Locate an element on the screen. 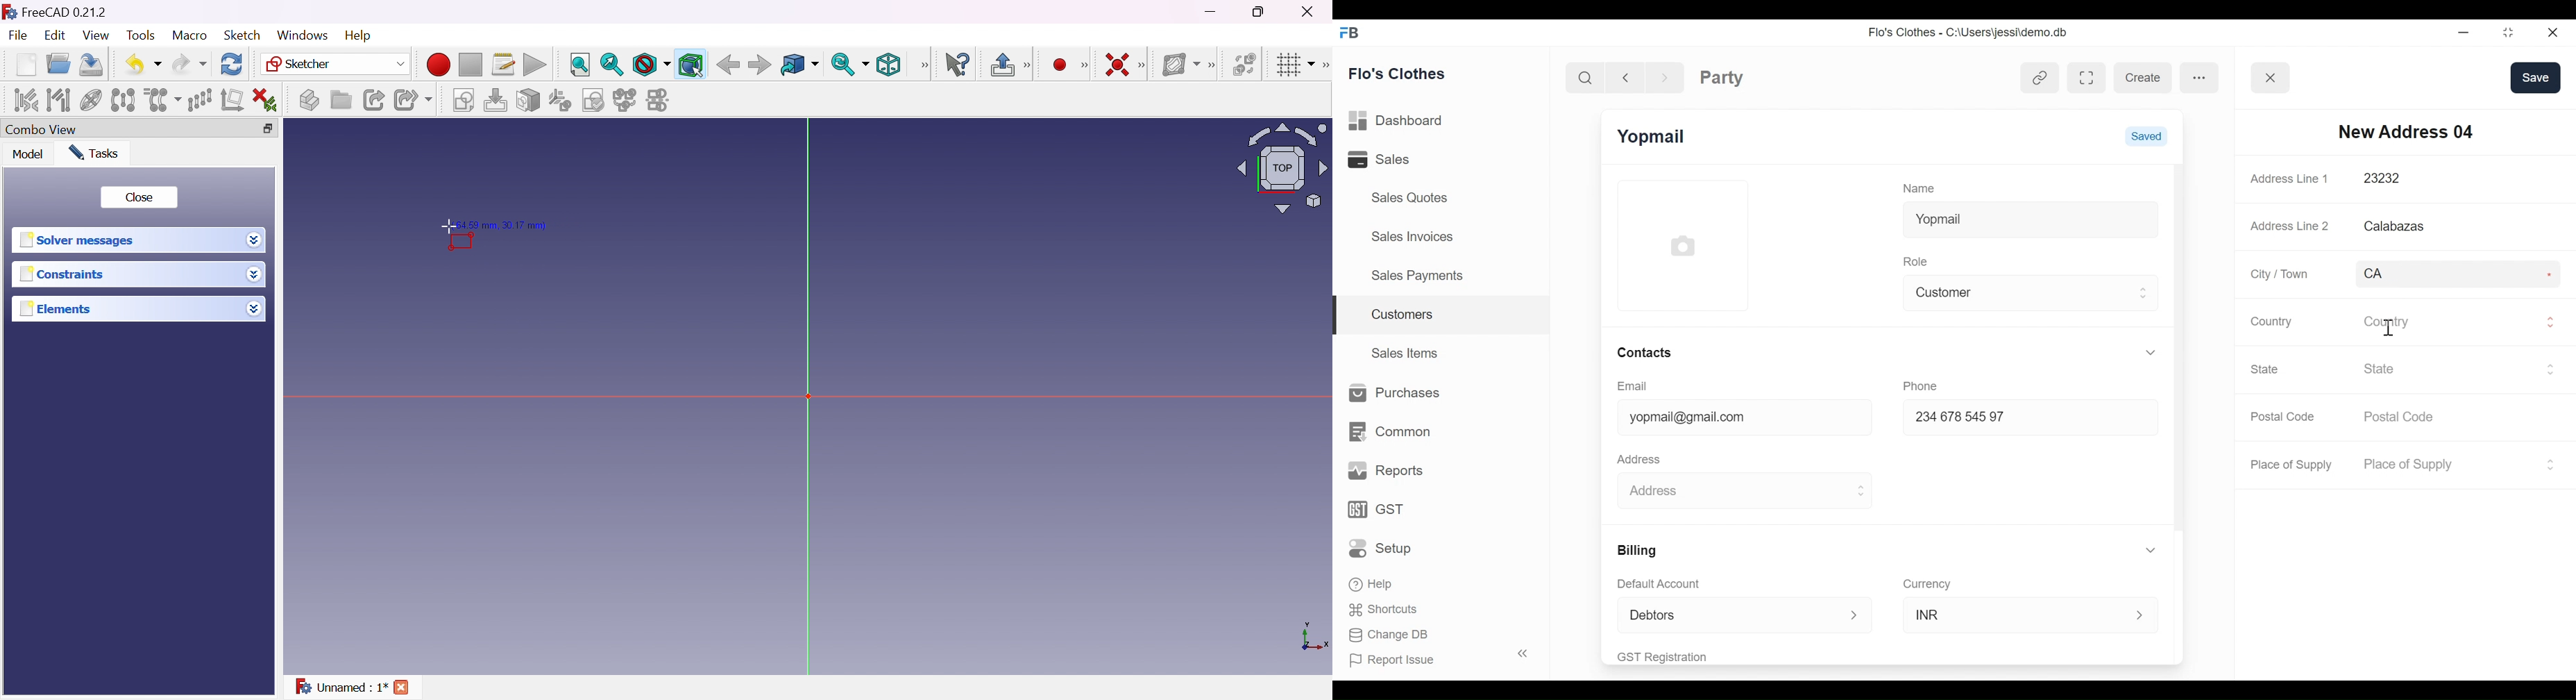 This screenshot has width=2576, height=700. Asterisk is located at coordinates (2547, 178).